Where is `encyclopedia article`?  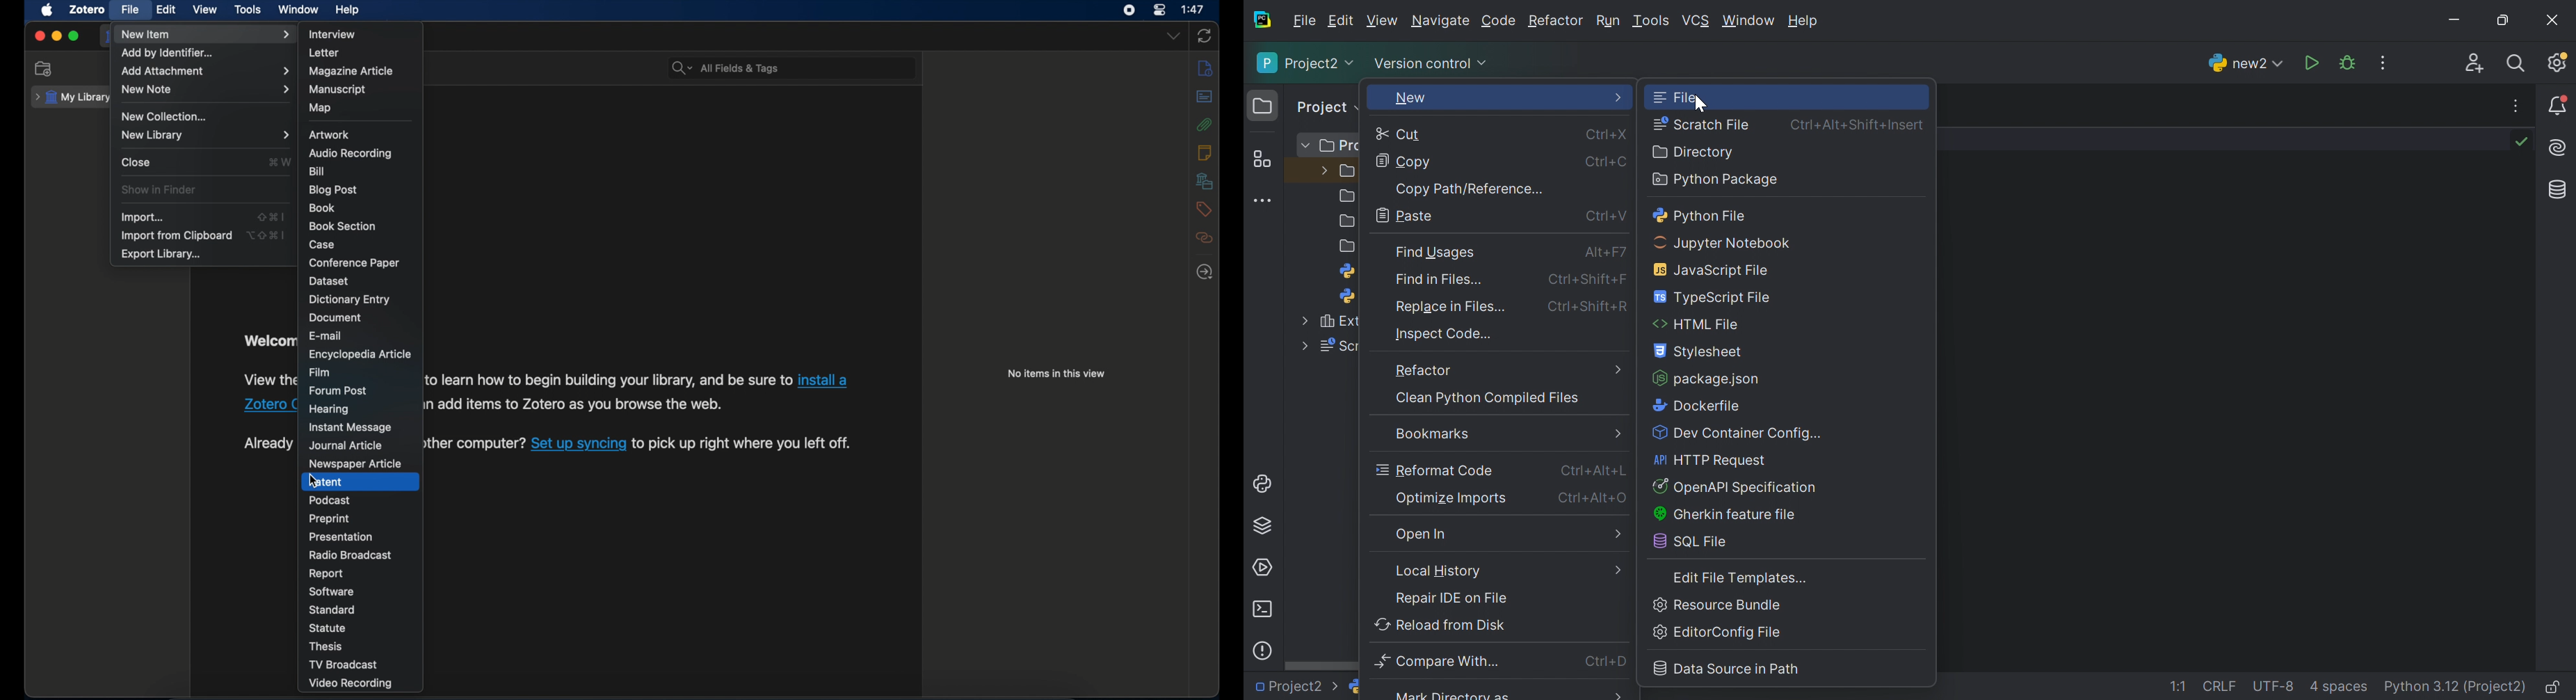 encyclopedia article is located at coordinates (358, 354).